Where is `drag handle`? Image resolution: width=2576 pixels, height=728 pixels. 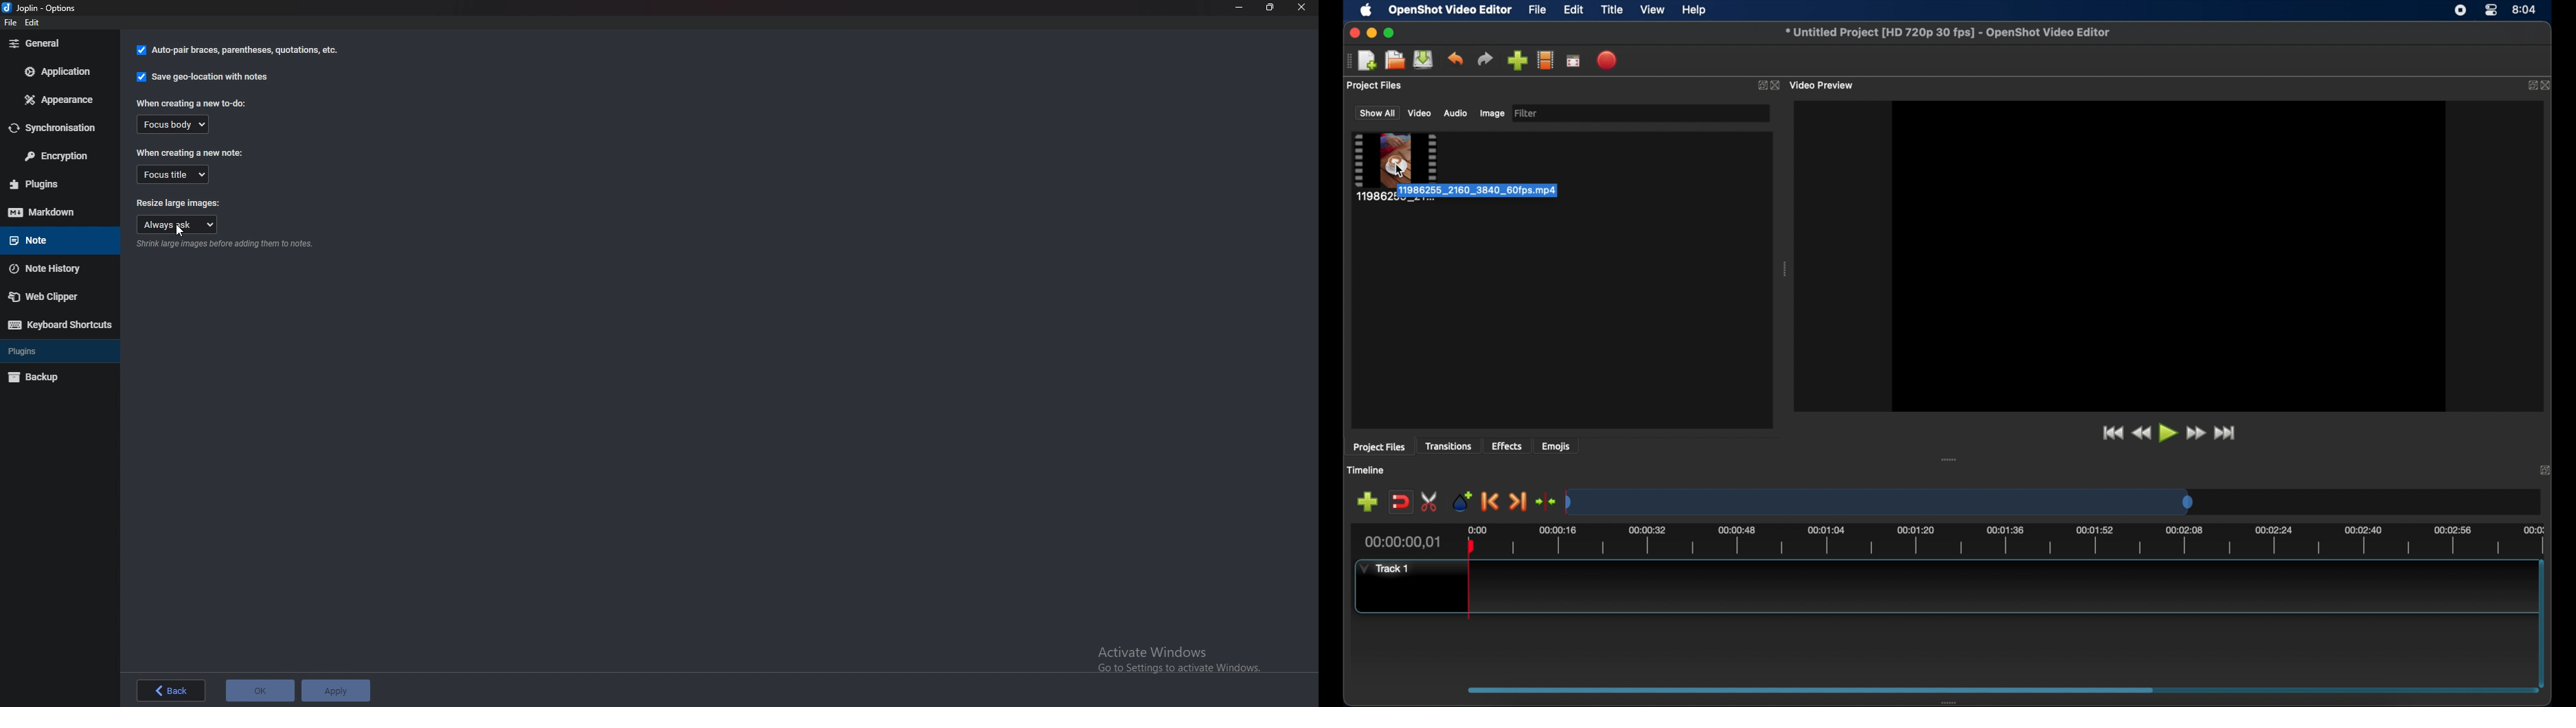 drag handle is located at coordinates (1785, 269).